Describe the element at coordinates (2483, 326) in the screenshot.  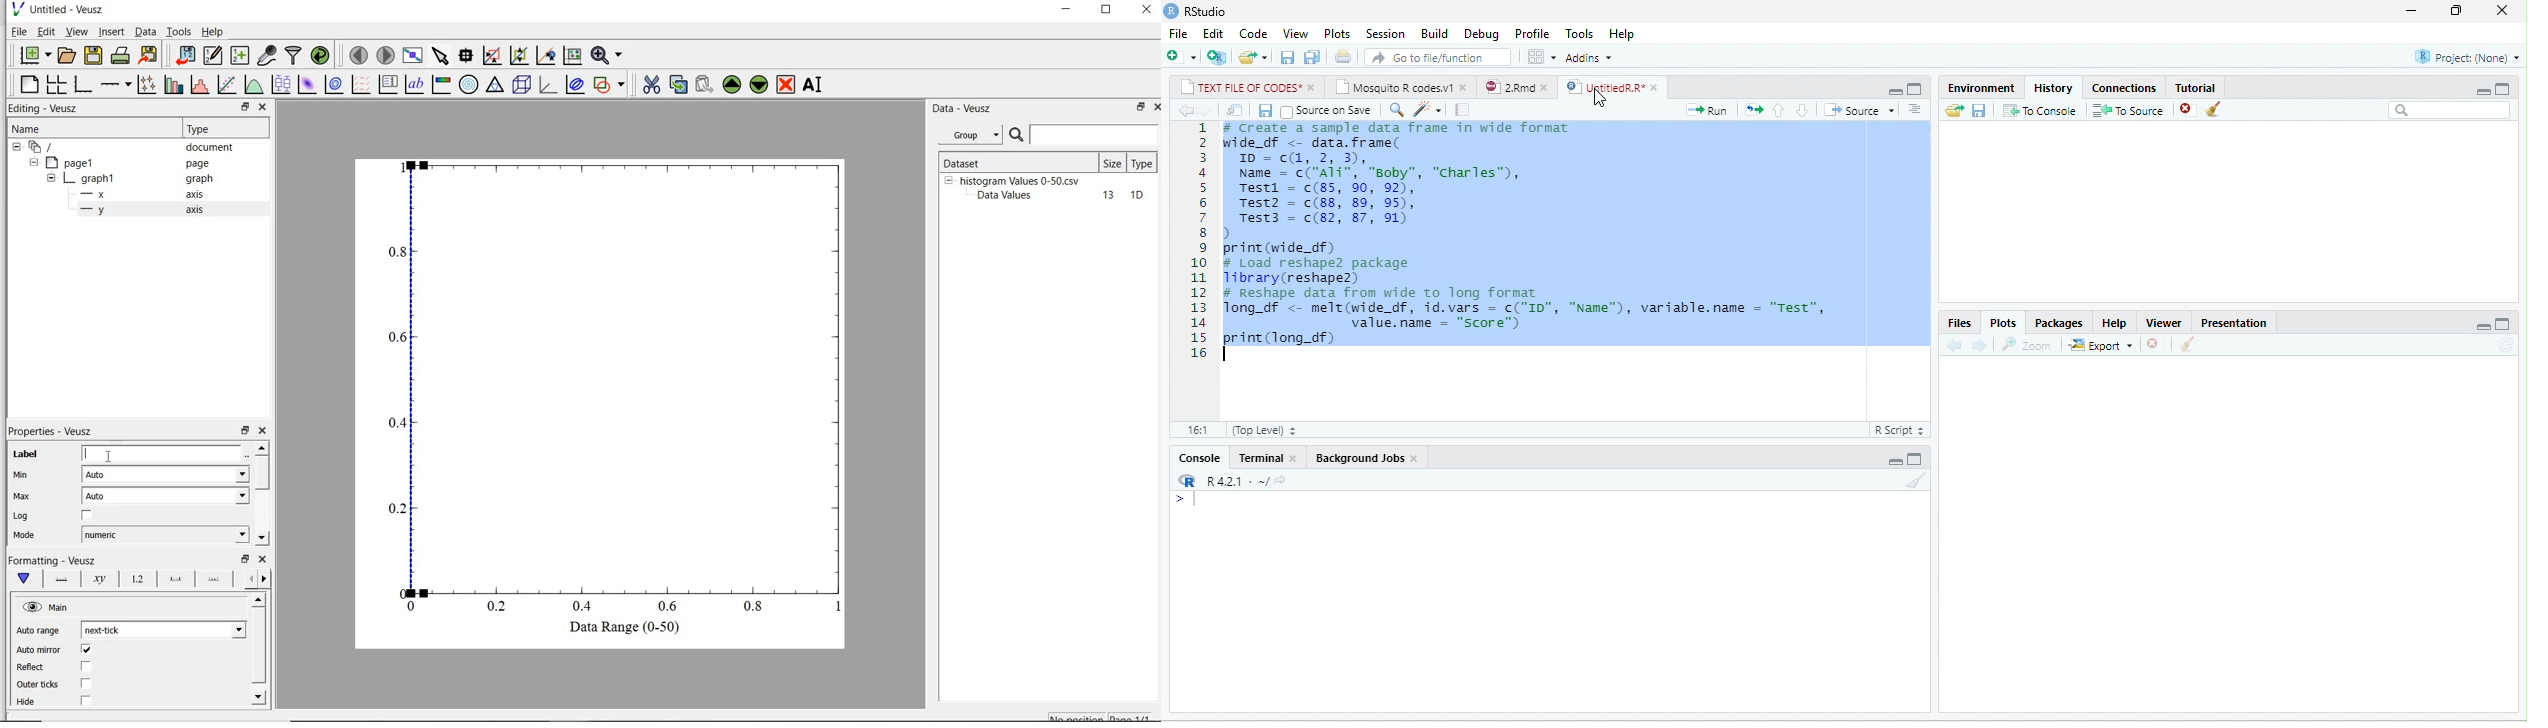
I see `minimize` at that location.